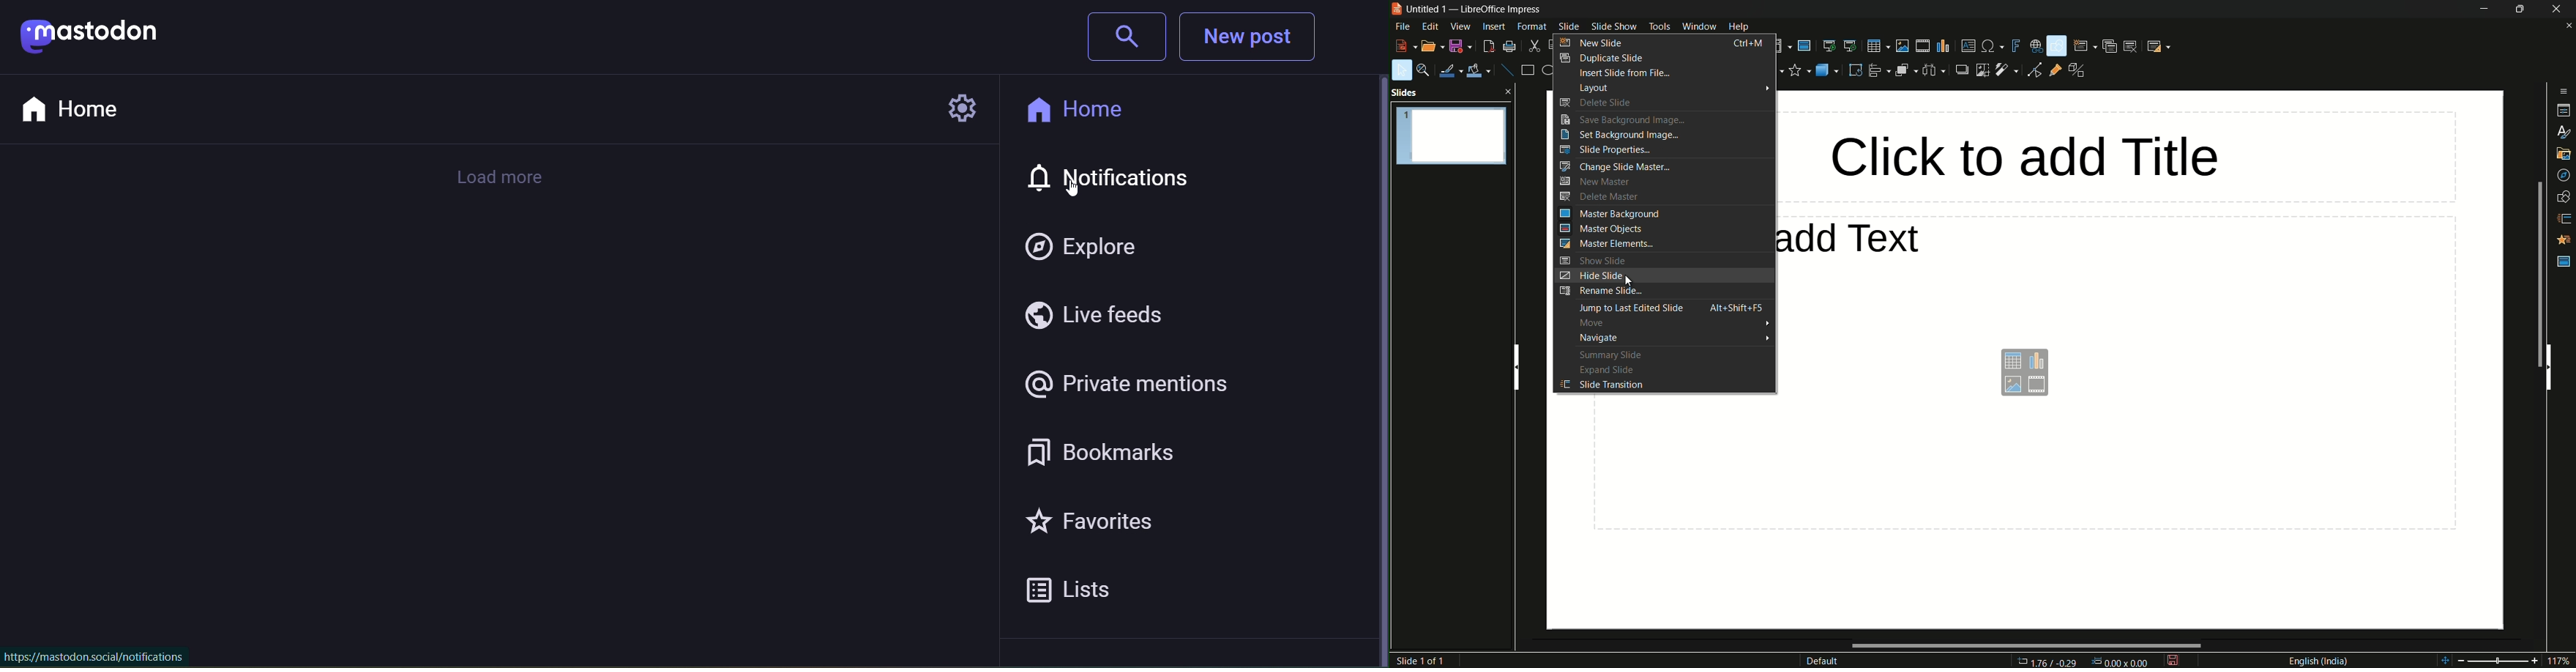 Image resolution: width=2576 pixels, height=672 pixels. Describe the element at coordinates (2177, 661) in the screenshot. I see `modify document` at that location.